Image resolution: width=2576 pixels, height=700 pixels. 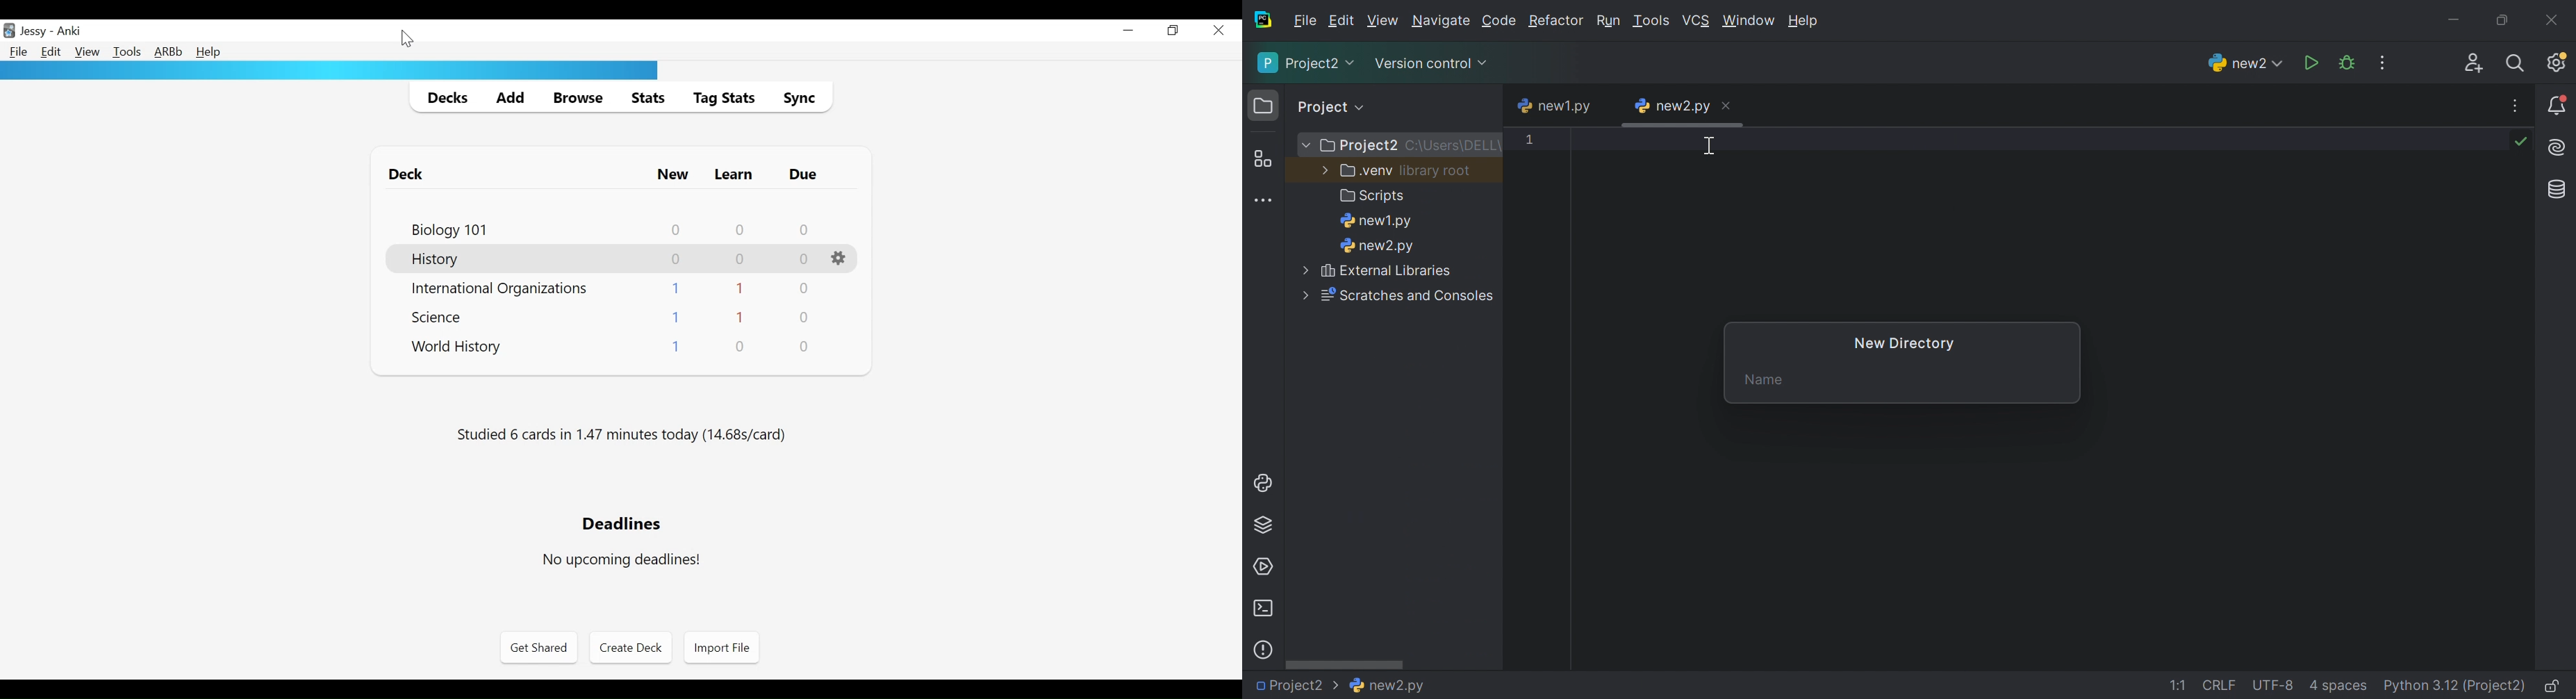 What do you see at coordinates (127, 53) in the screenshot?
I see `Tools` at bounding box center [127, 53].